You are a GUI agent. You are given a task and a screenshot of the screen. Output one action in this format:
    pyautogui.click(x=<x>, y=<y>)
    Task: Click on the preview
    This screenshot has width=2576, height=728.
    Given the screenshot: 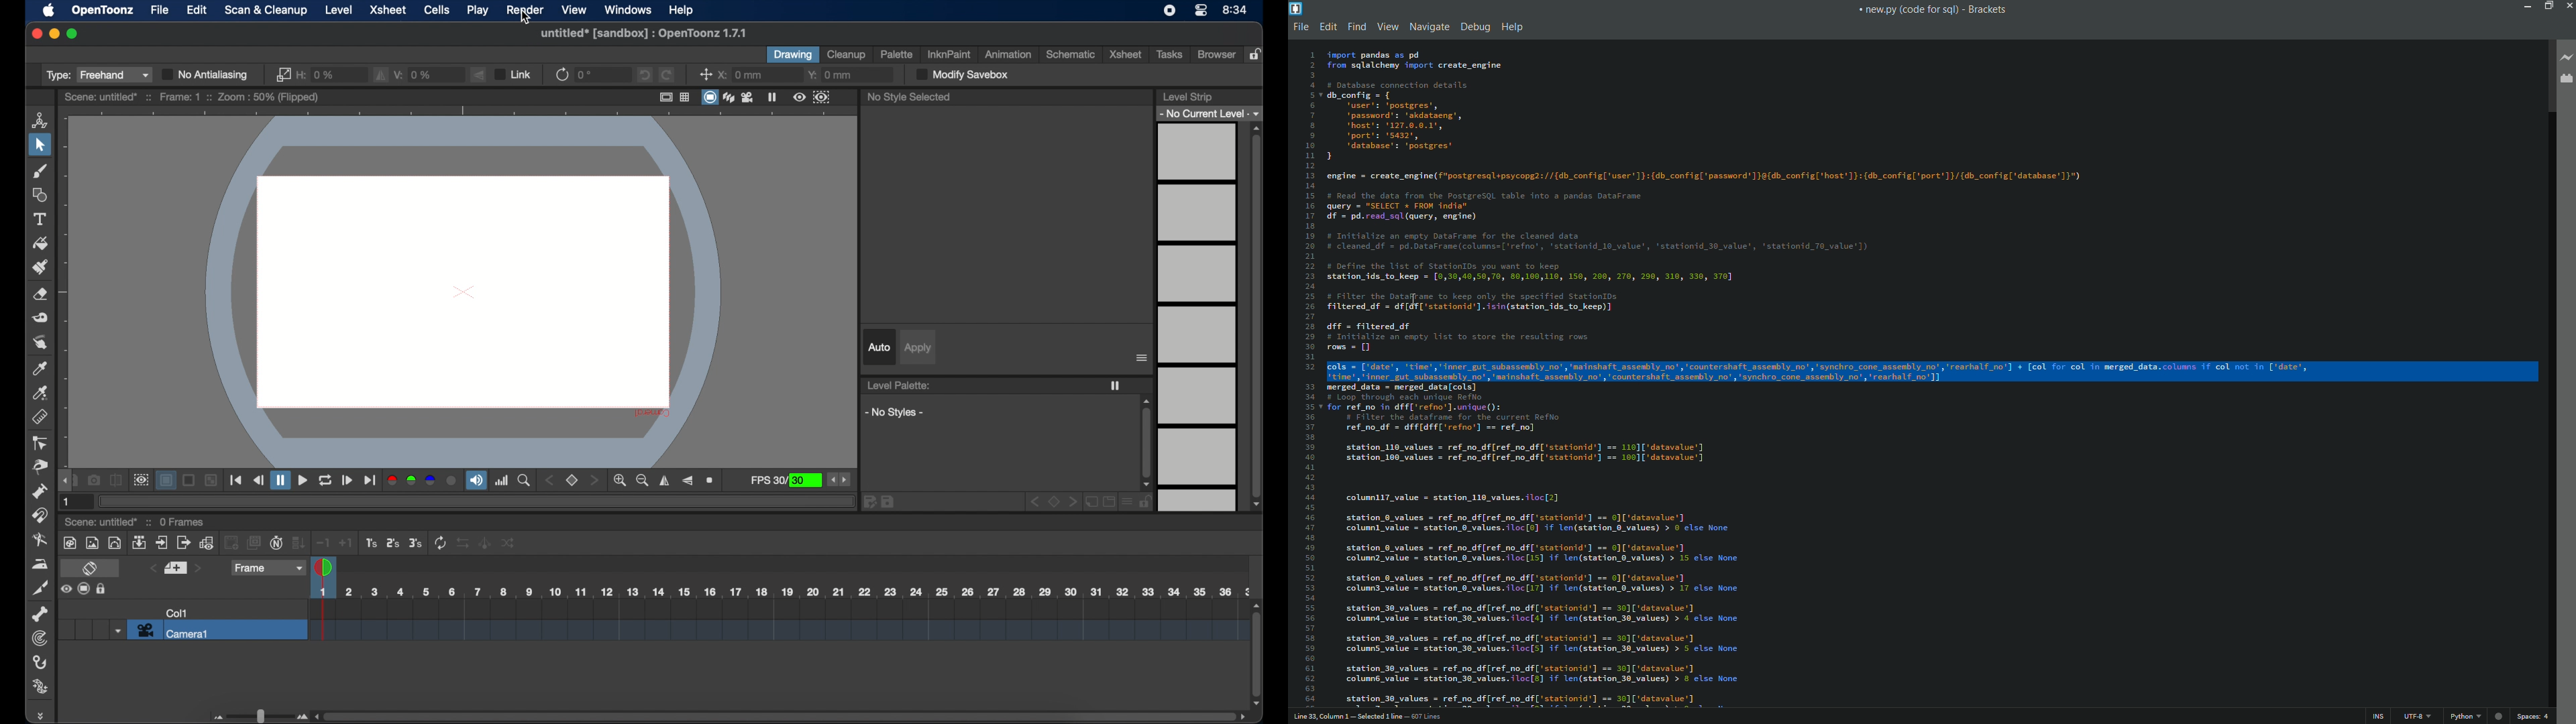 What is the action you would take?
    pyautogui.click(x=141, y=480)
    